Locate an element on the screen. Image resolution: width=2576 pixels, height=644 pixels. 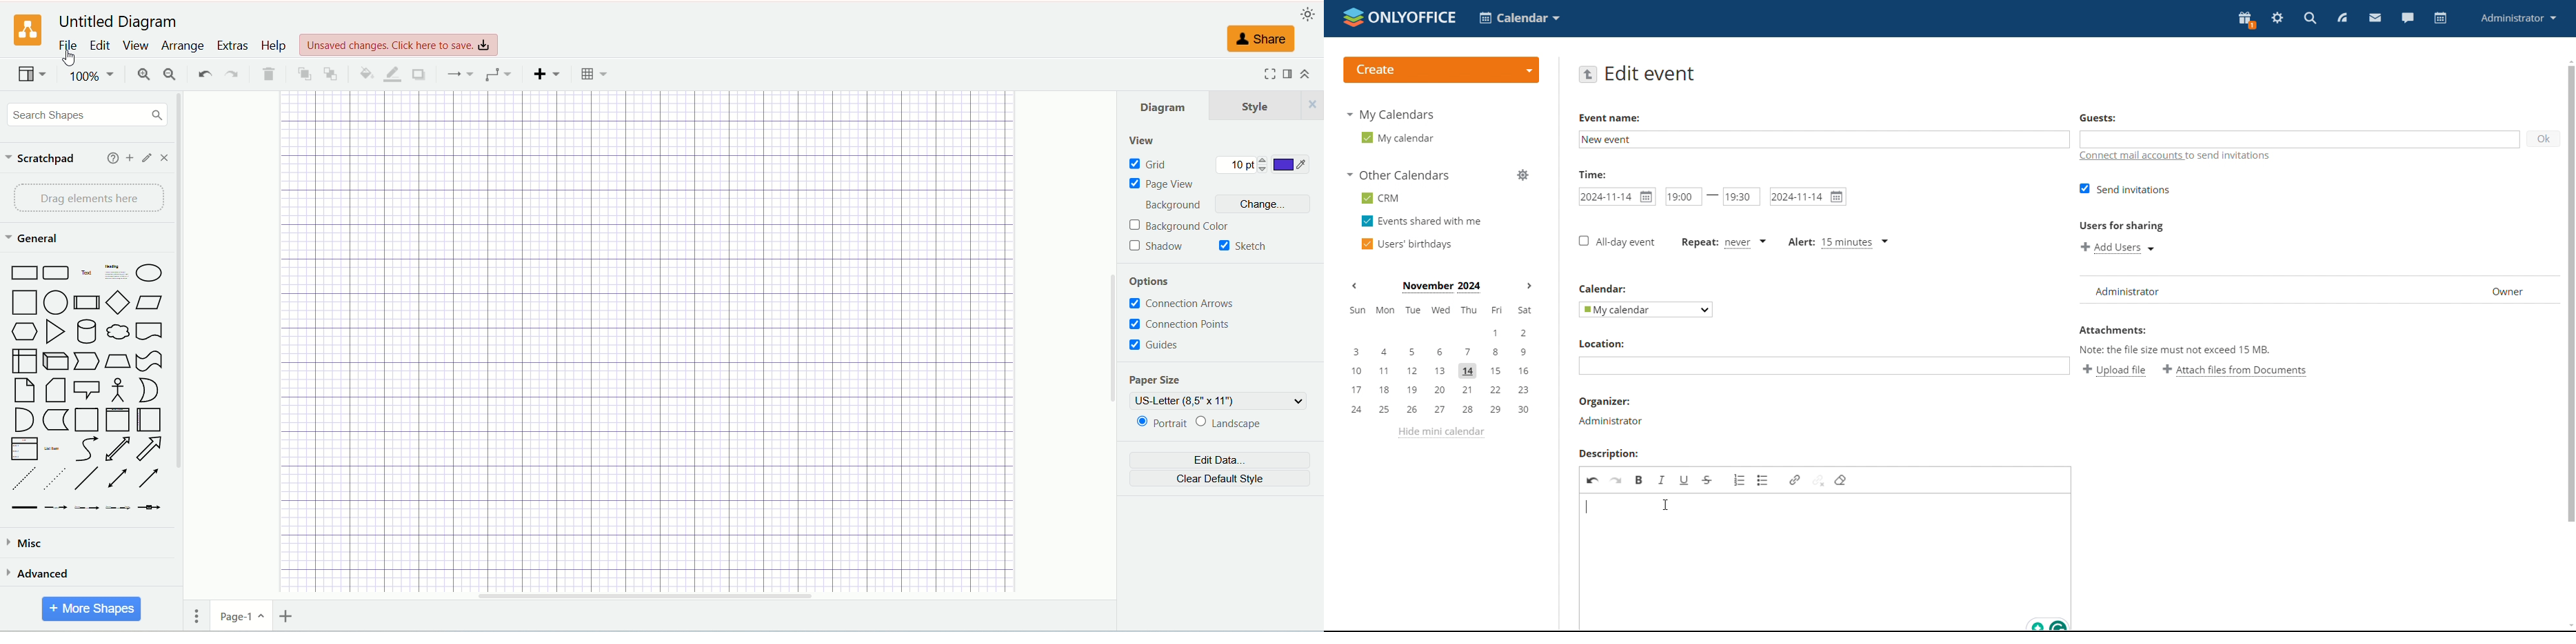
canvas is located at coordinates (649, 341).